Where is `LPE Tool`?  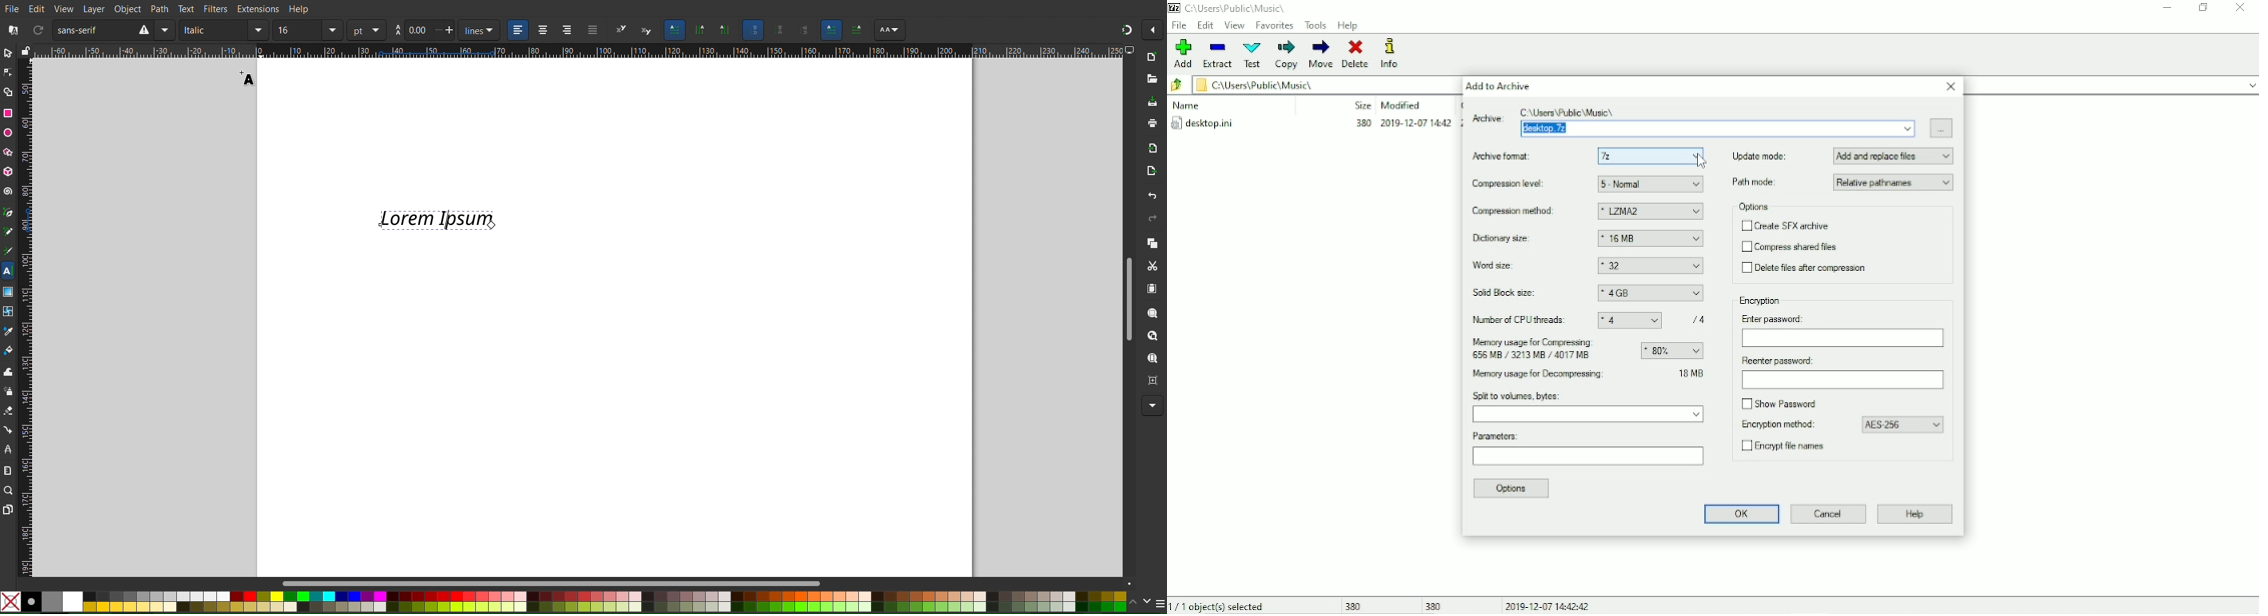
LPE Tool is located at coordinates (9, 450).